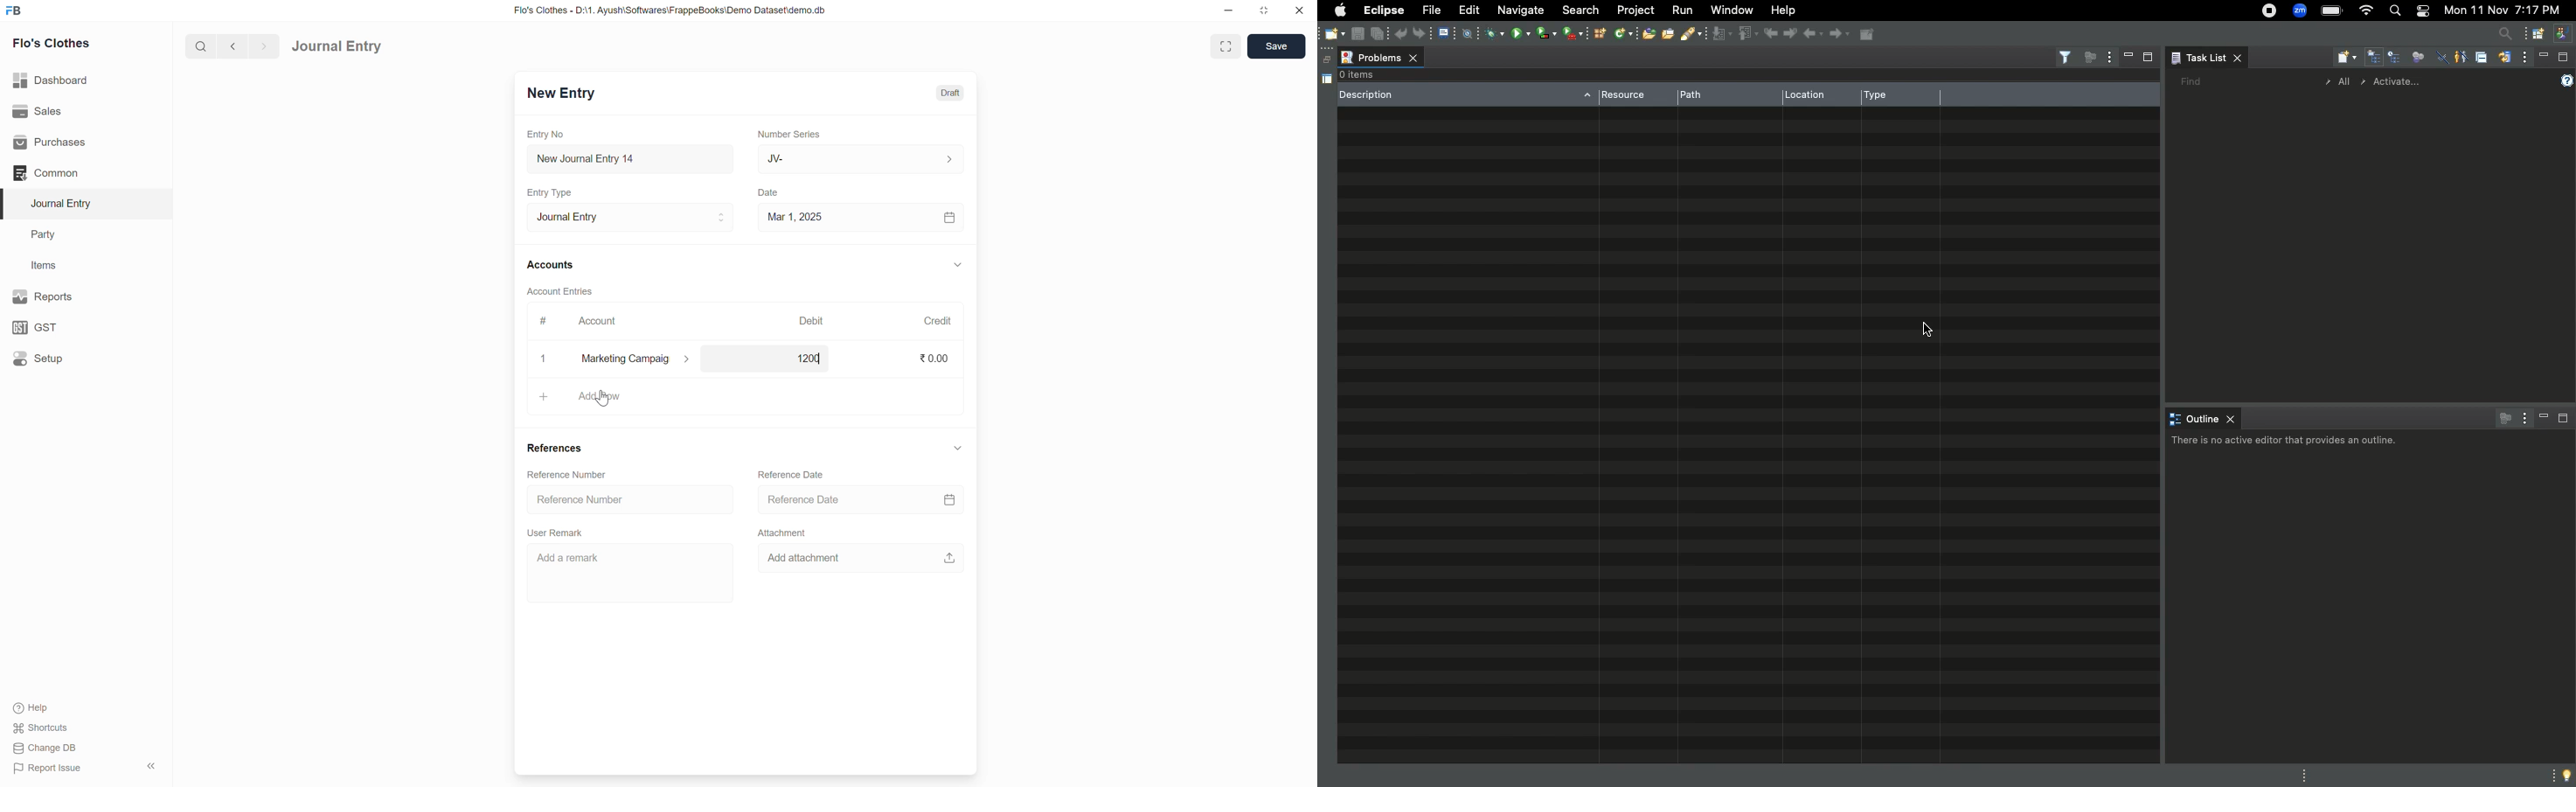 The image size is (2576, 812). What do you see at coordinates (789, 133) in the screenshot?
I see `Number Series` at bounding box center [789, 133].